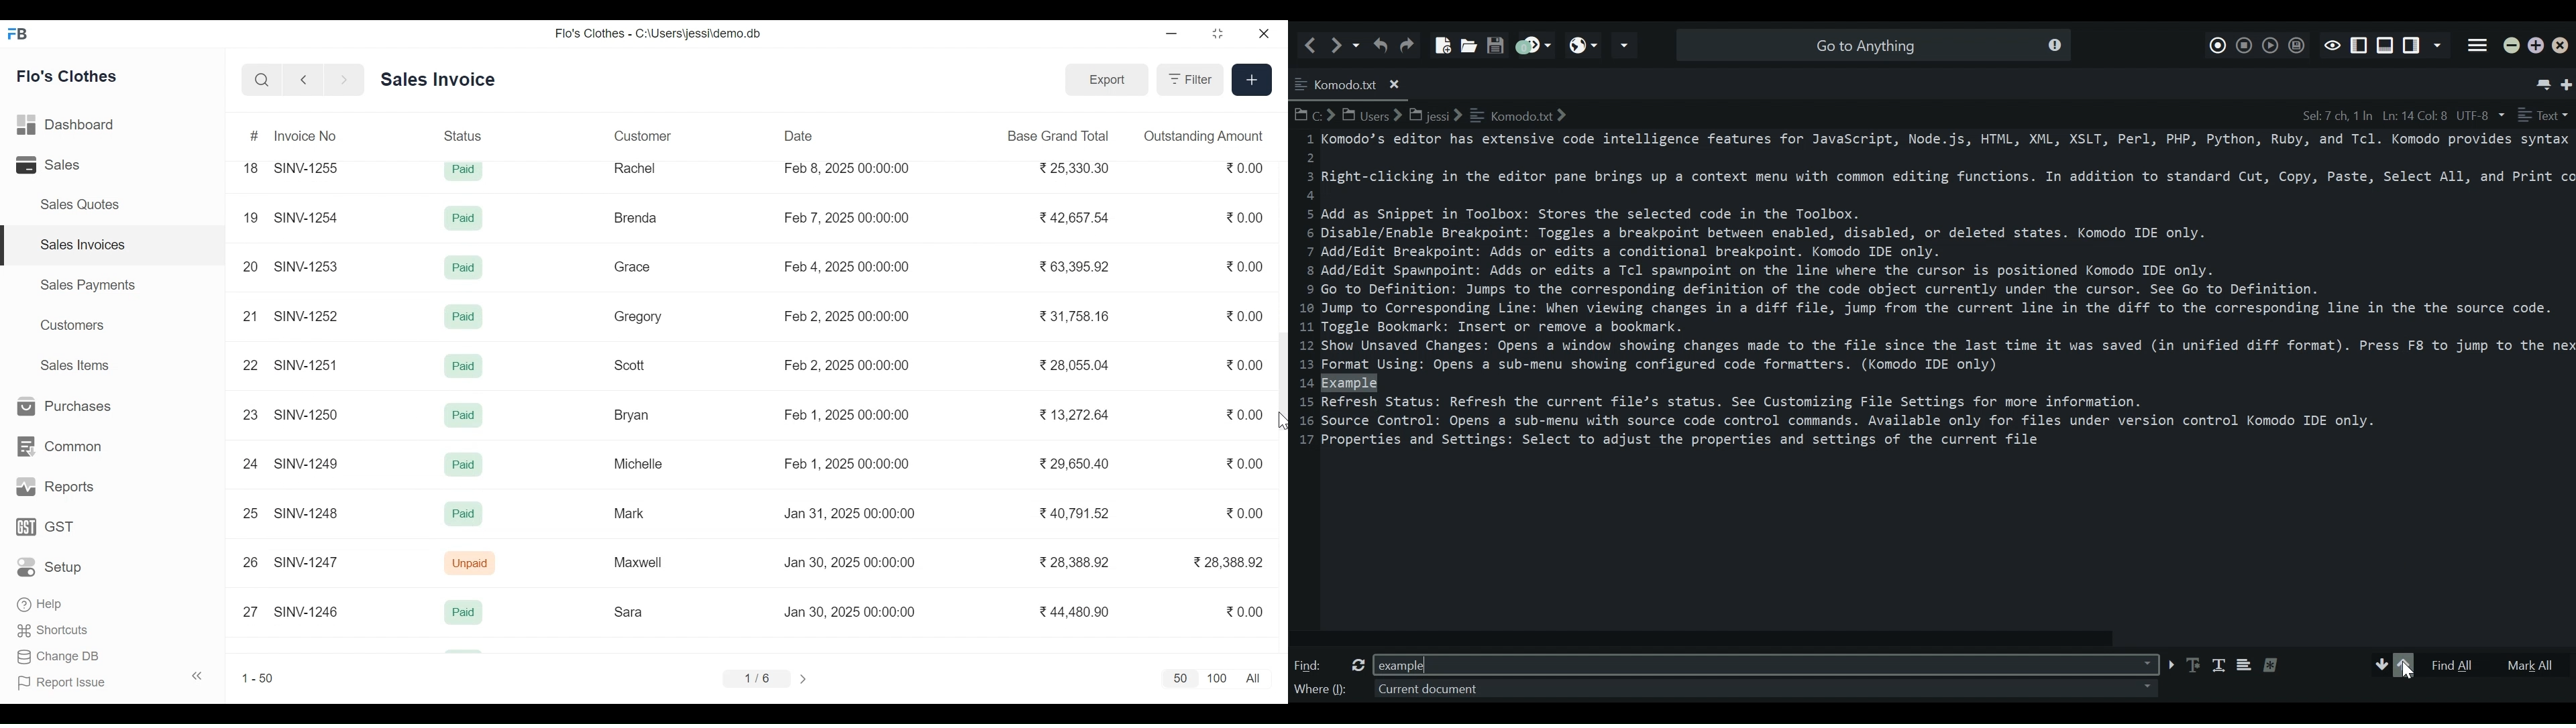 The image size is (2576, 728). Describe the element at coordinates (1077, 611) in the screenshot. I see `44,480.90` at that location.